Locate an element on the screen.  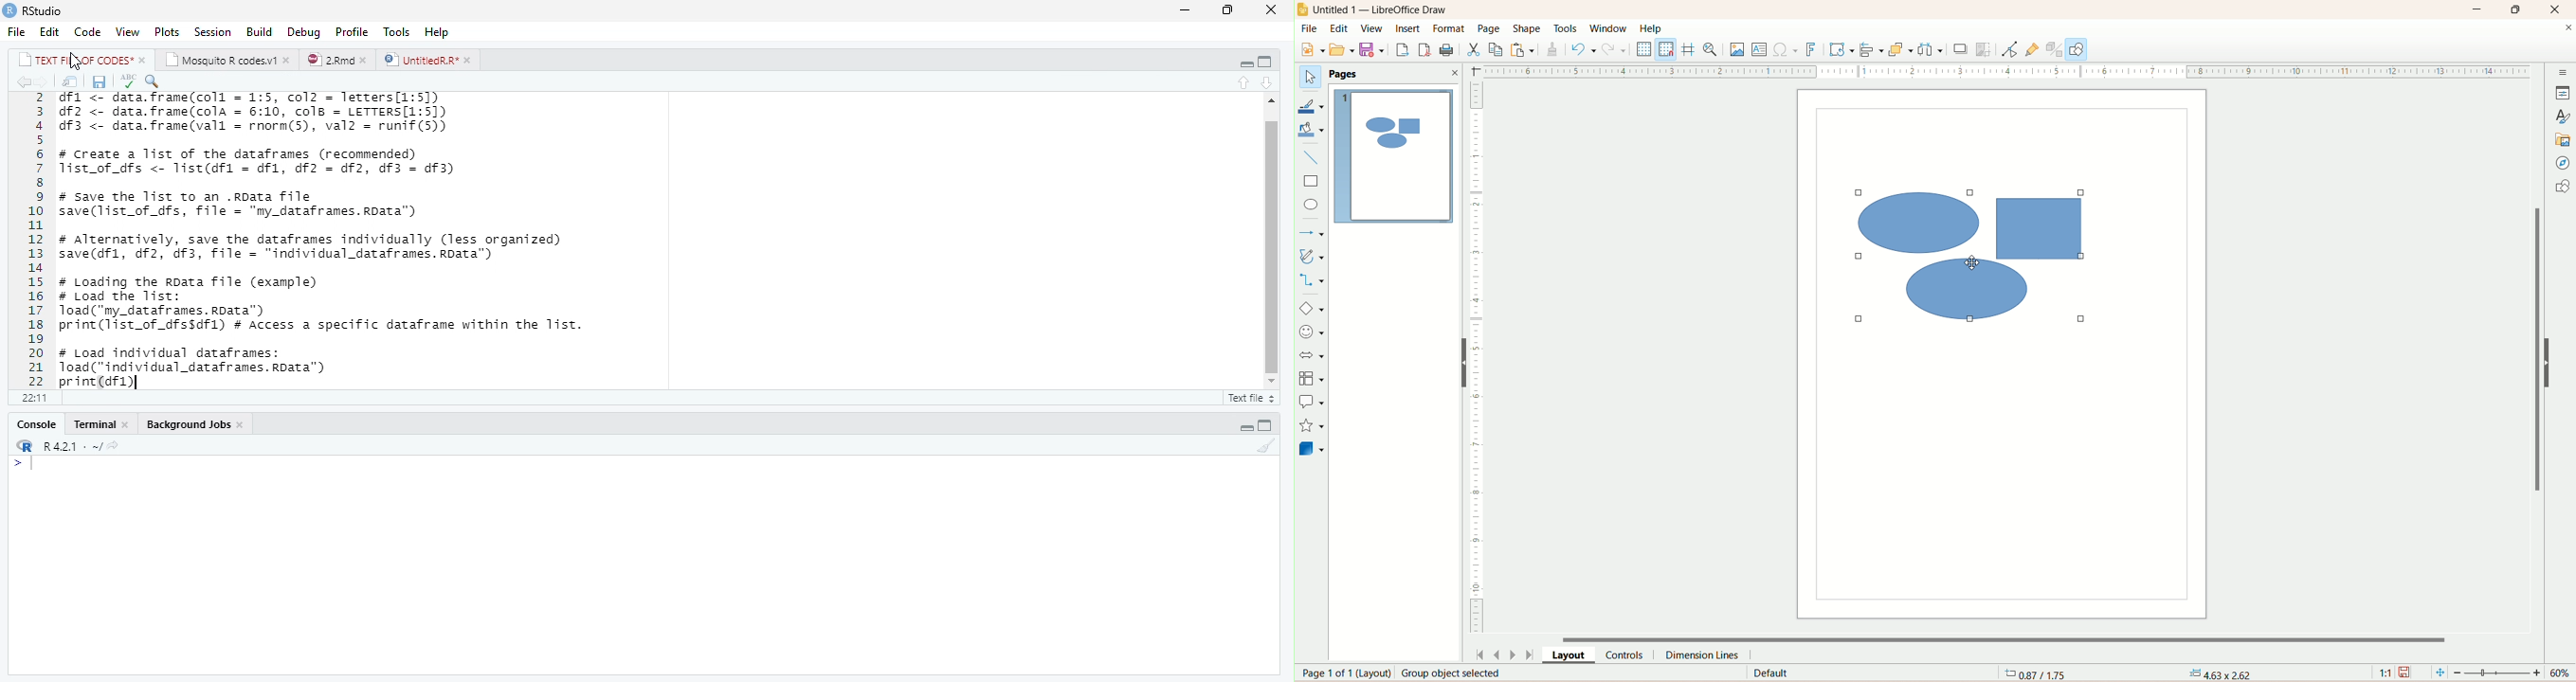
export directly as PDF is located at coordinates (1424, 49).